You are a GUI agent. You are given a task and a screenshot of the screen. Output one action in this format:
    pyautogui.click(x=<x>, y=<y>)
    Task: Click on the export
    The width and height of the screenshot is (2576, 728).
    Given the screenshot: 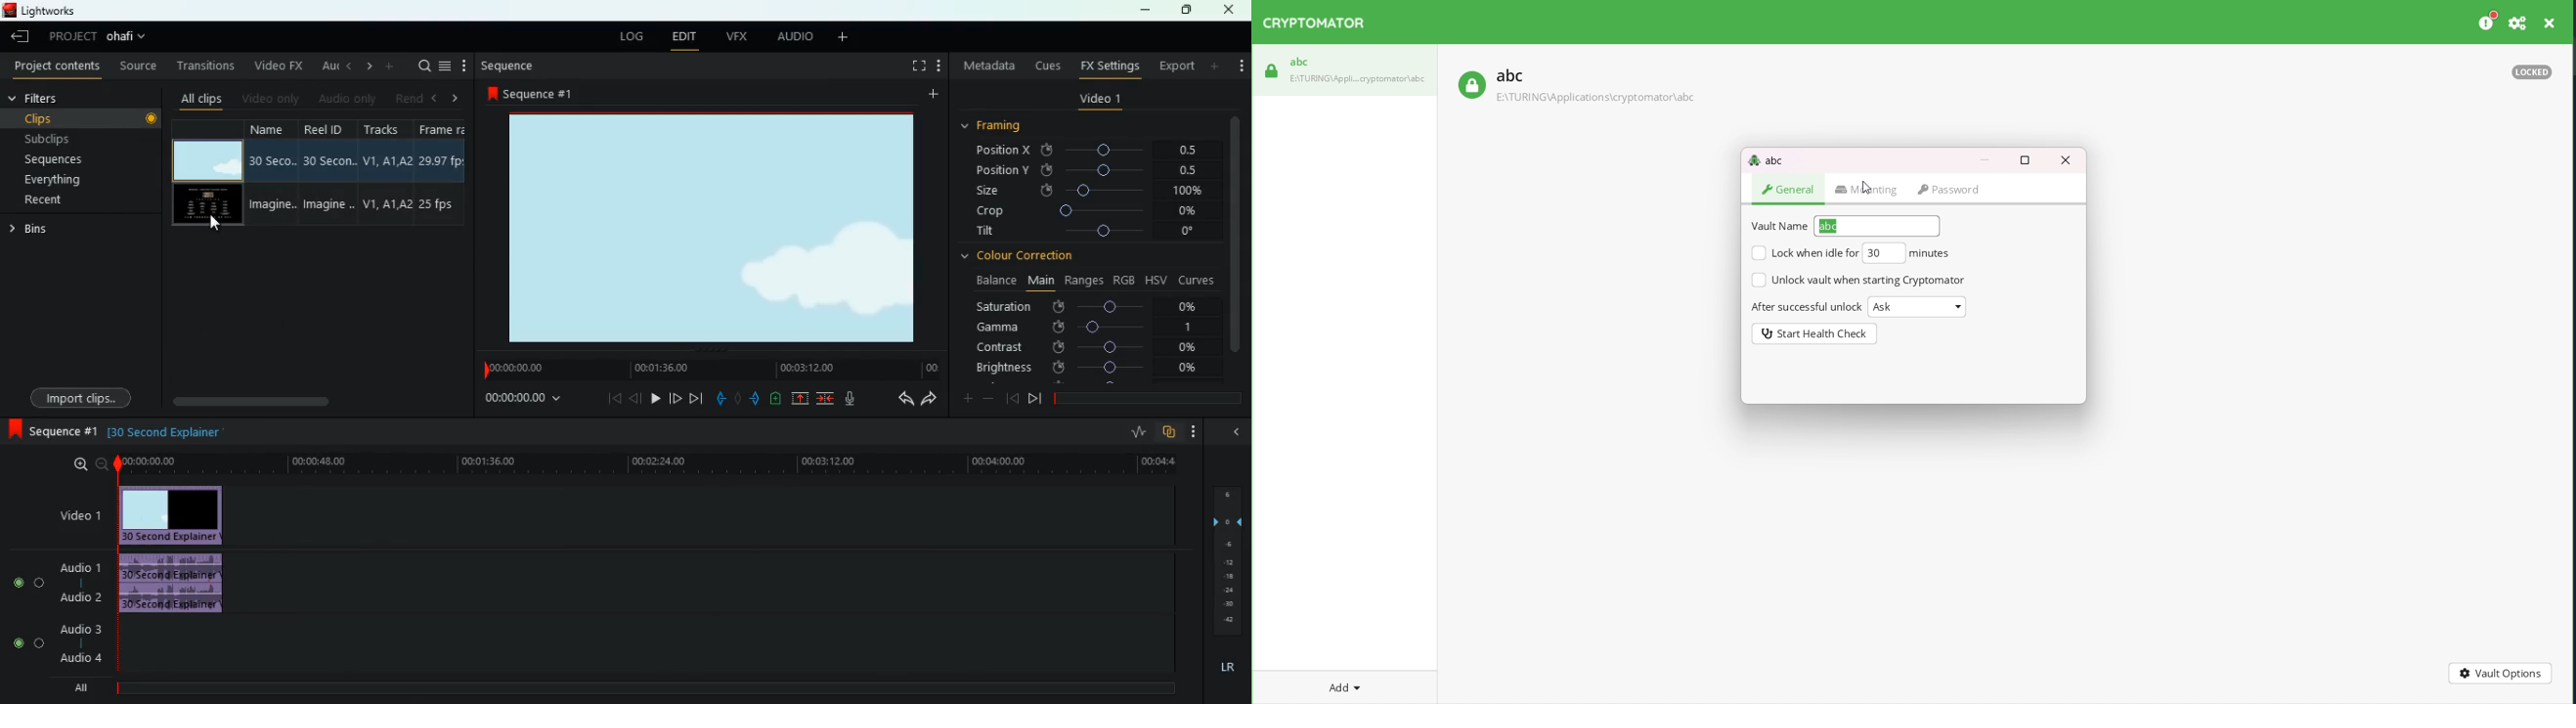 What is the action you would take?
    pyautogui.click(x=1175, y=66)
    